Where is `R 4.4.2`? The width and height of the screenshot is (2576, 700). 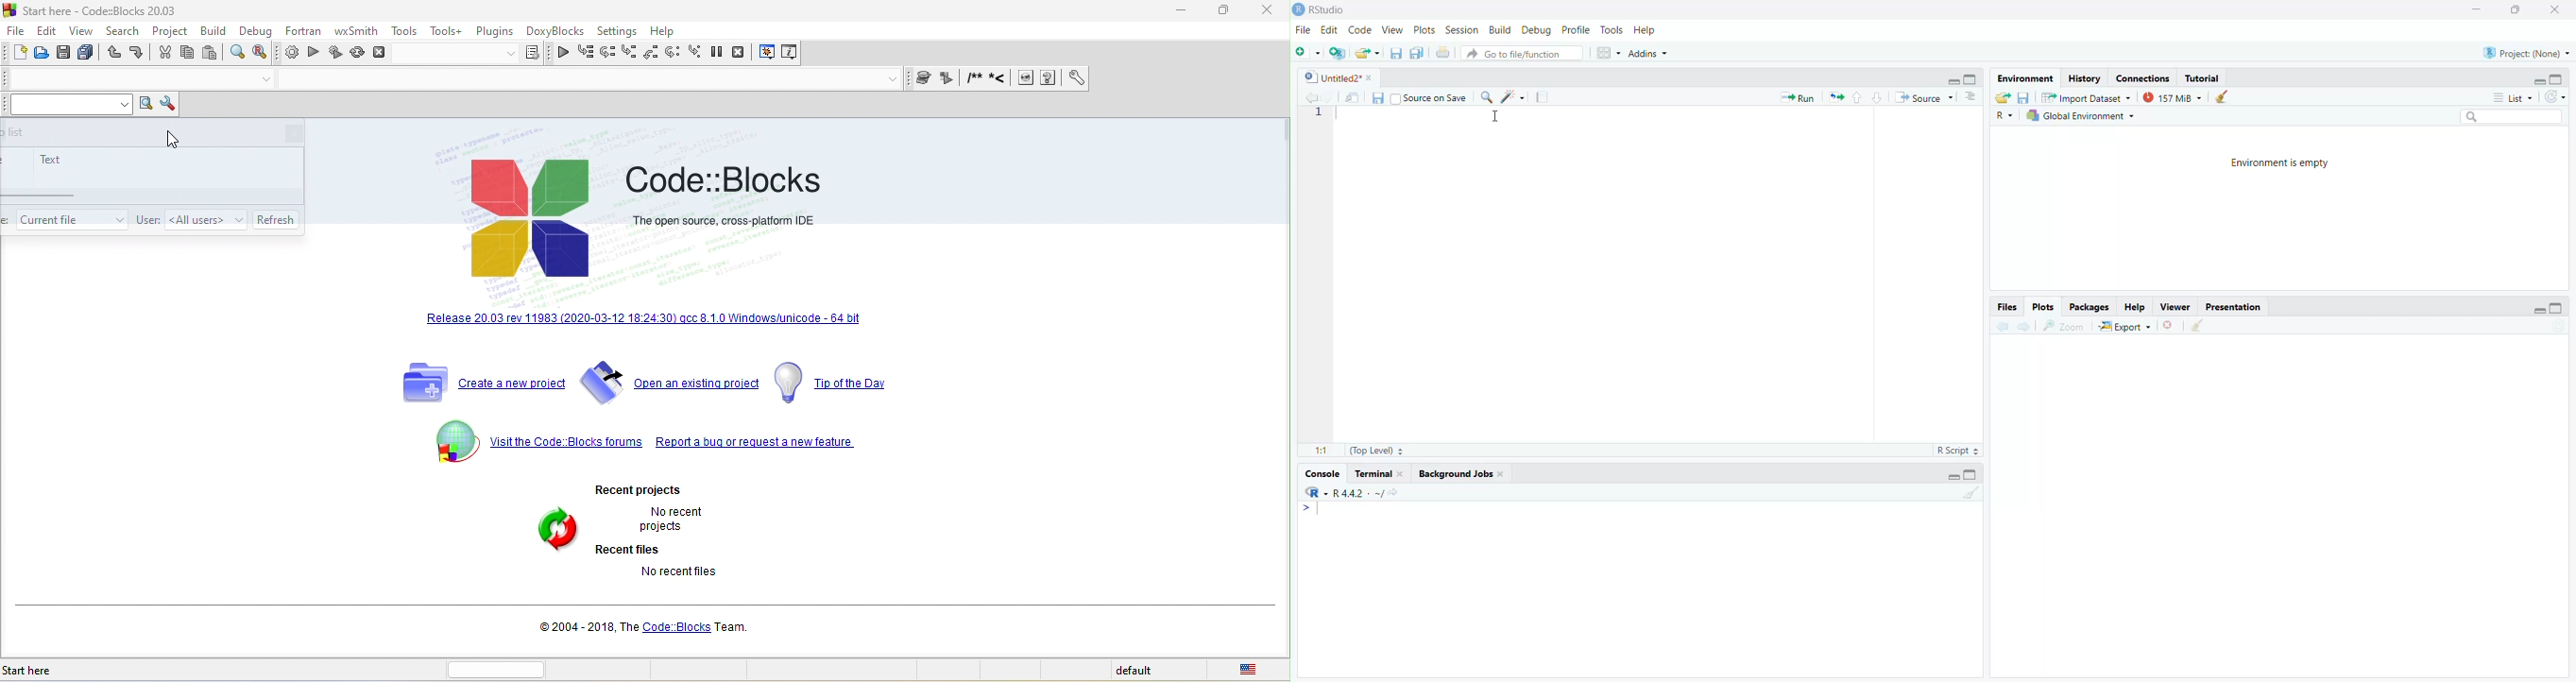
R 4.4.2 is located at coordinates (1333, 492).